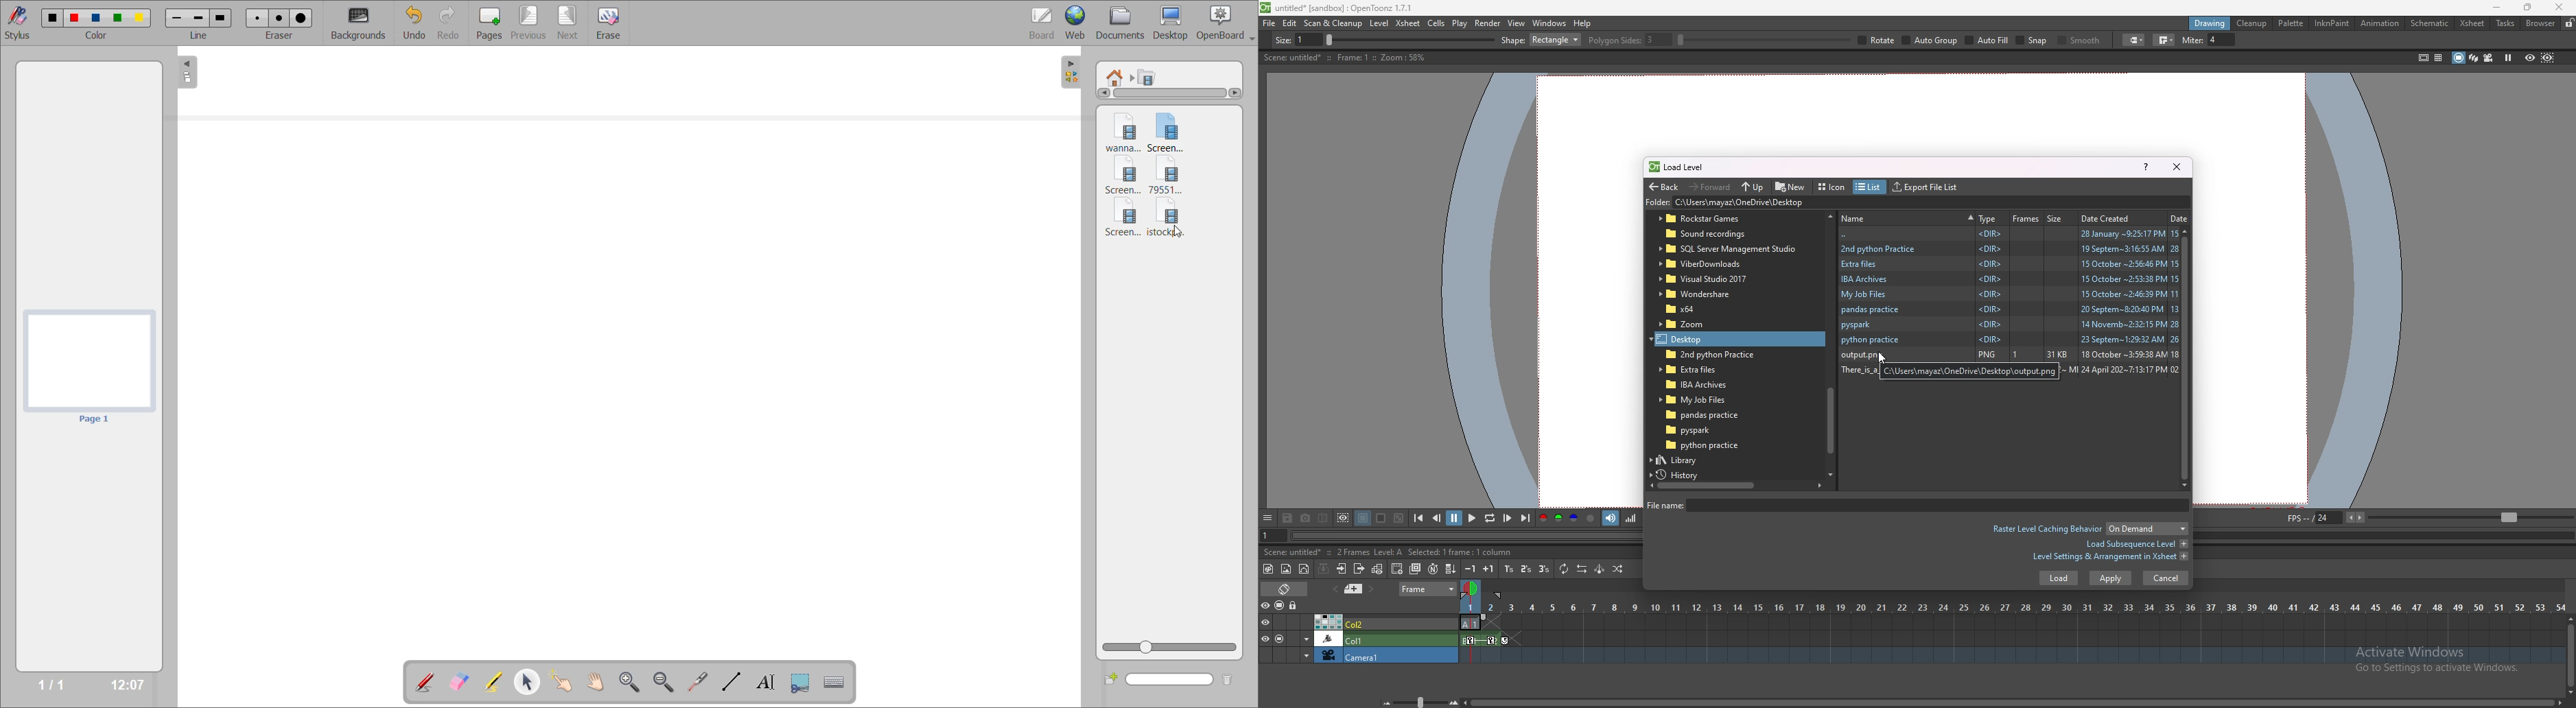 Image resolution: width=2576 pixels, height=728 pixels. What do you see at coordinates (2136, 544) in the screenshot?
I see `load subsequence level` at bounding box center [2136, 544].